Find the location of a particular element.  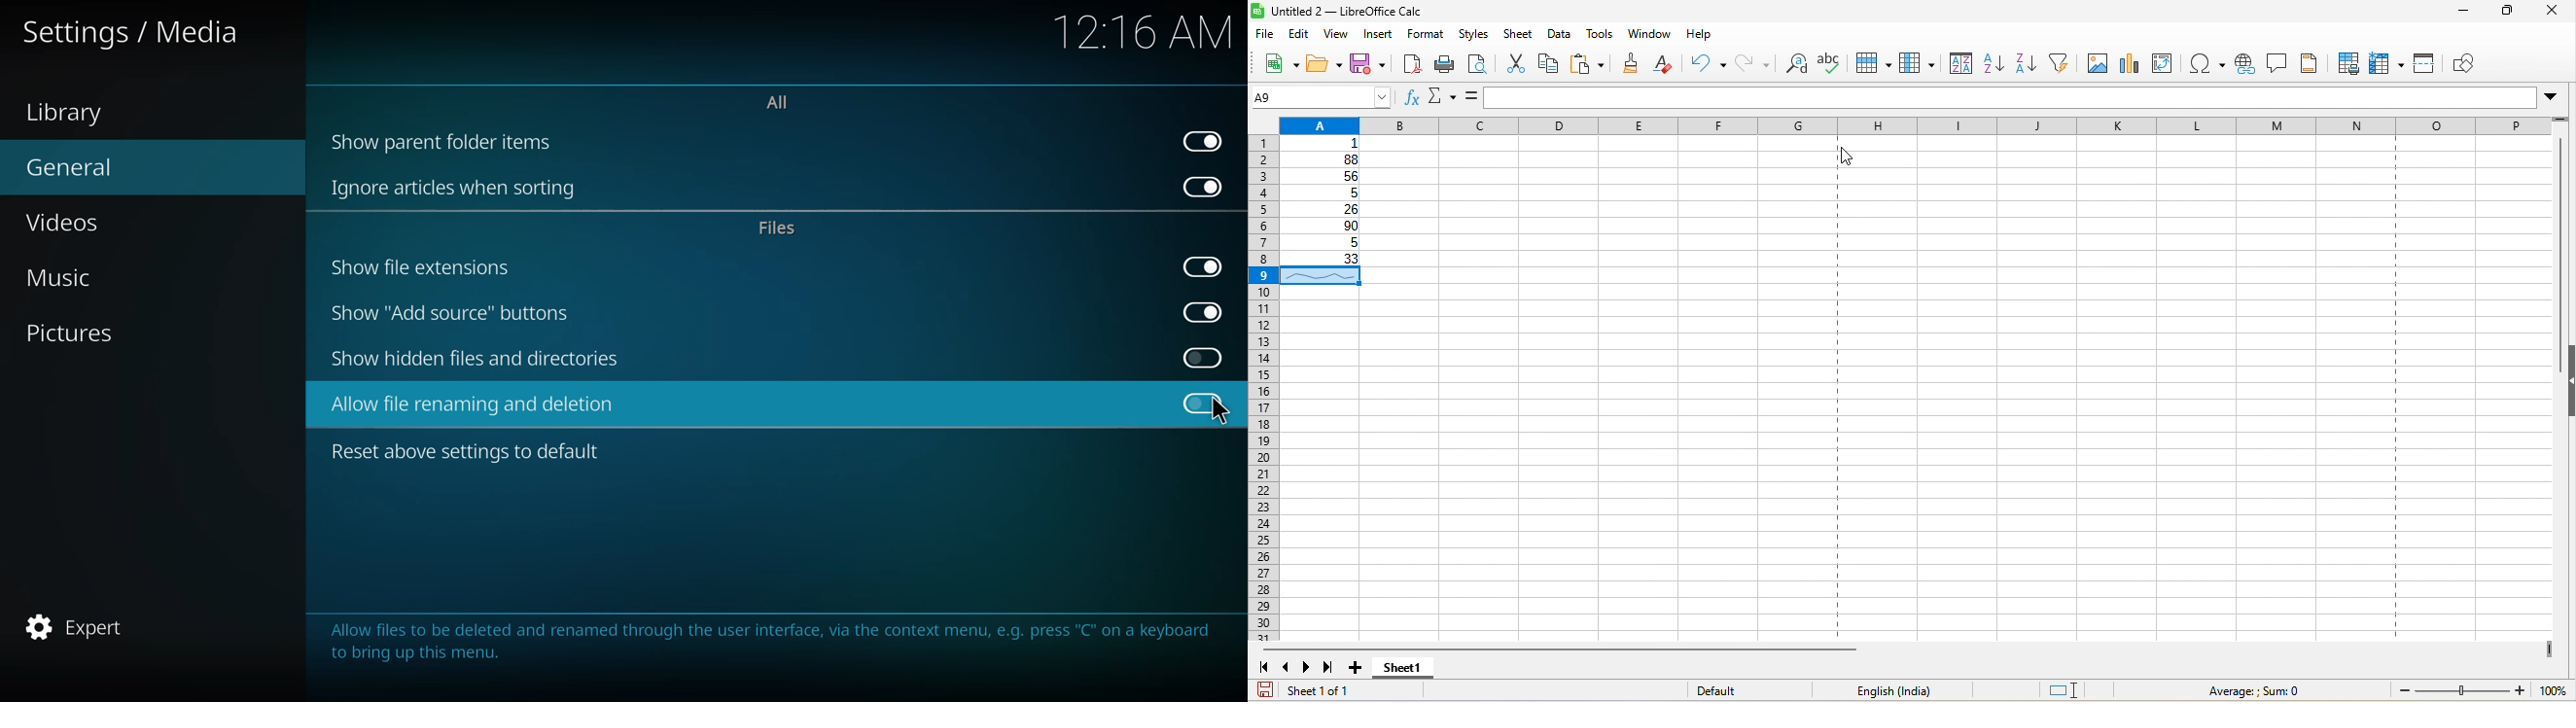

paste is located at coordinates (1591, 65).